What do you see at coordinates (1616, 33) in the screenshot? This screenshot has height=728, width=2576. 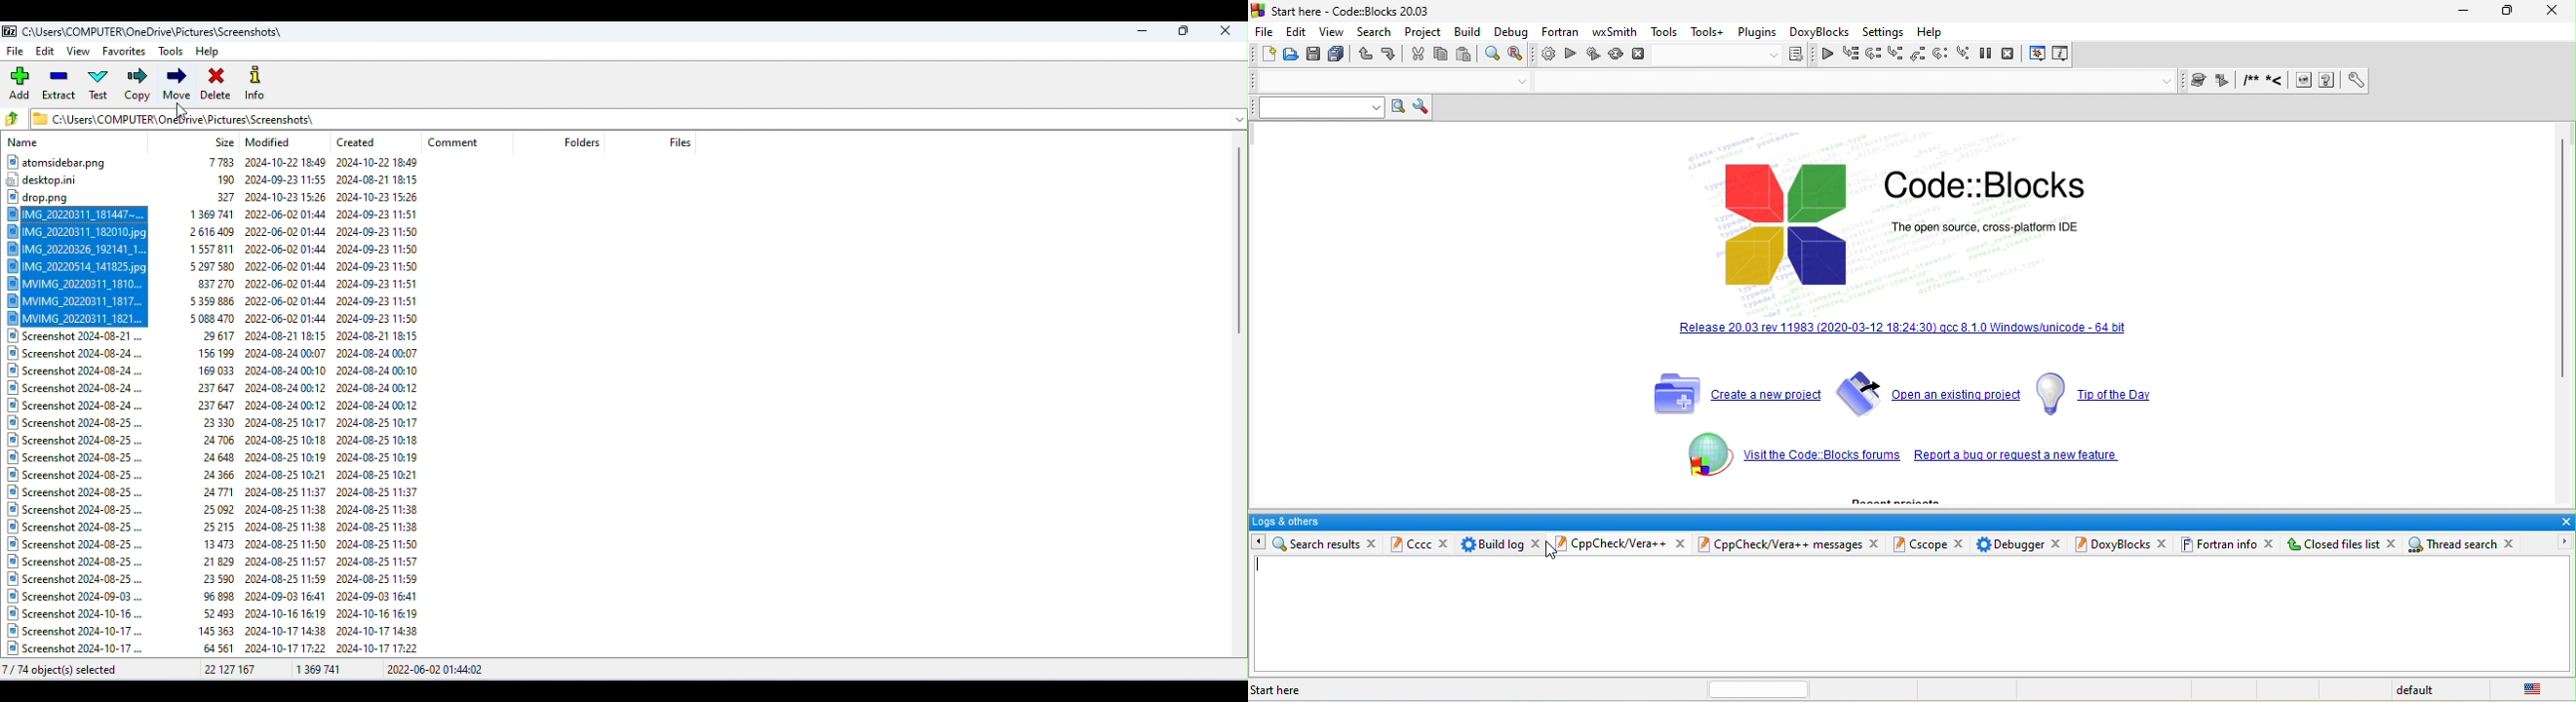 I see `wxsmith` at bounding box center [1616, 33].